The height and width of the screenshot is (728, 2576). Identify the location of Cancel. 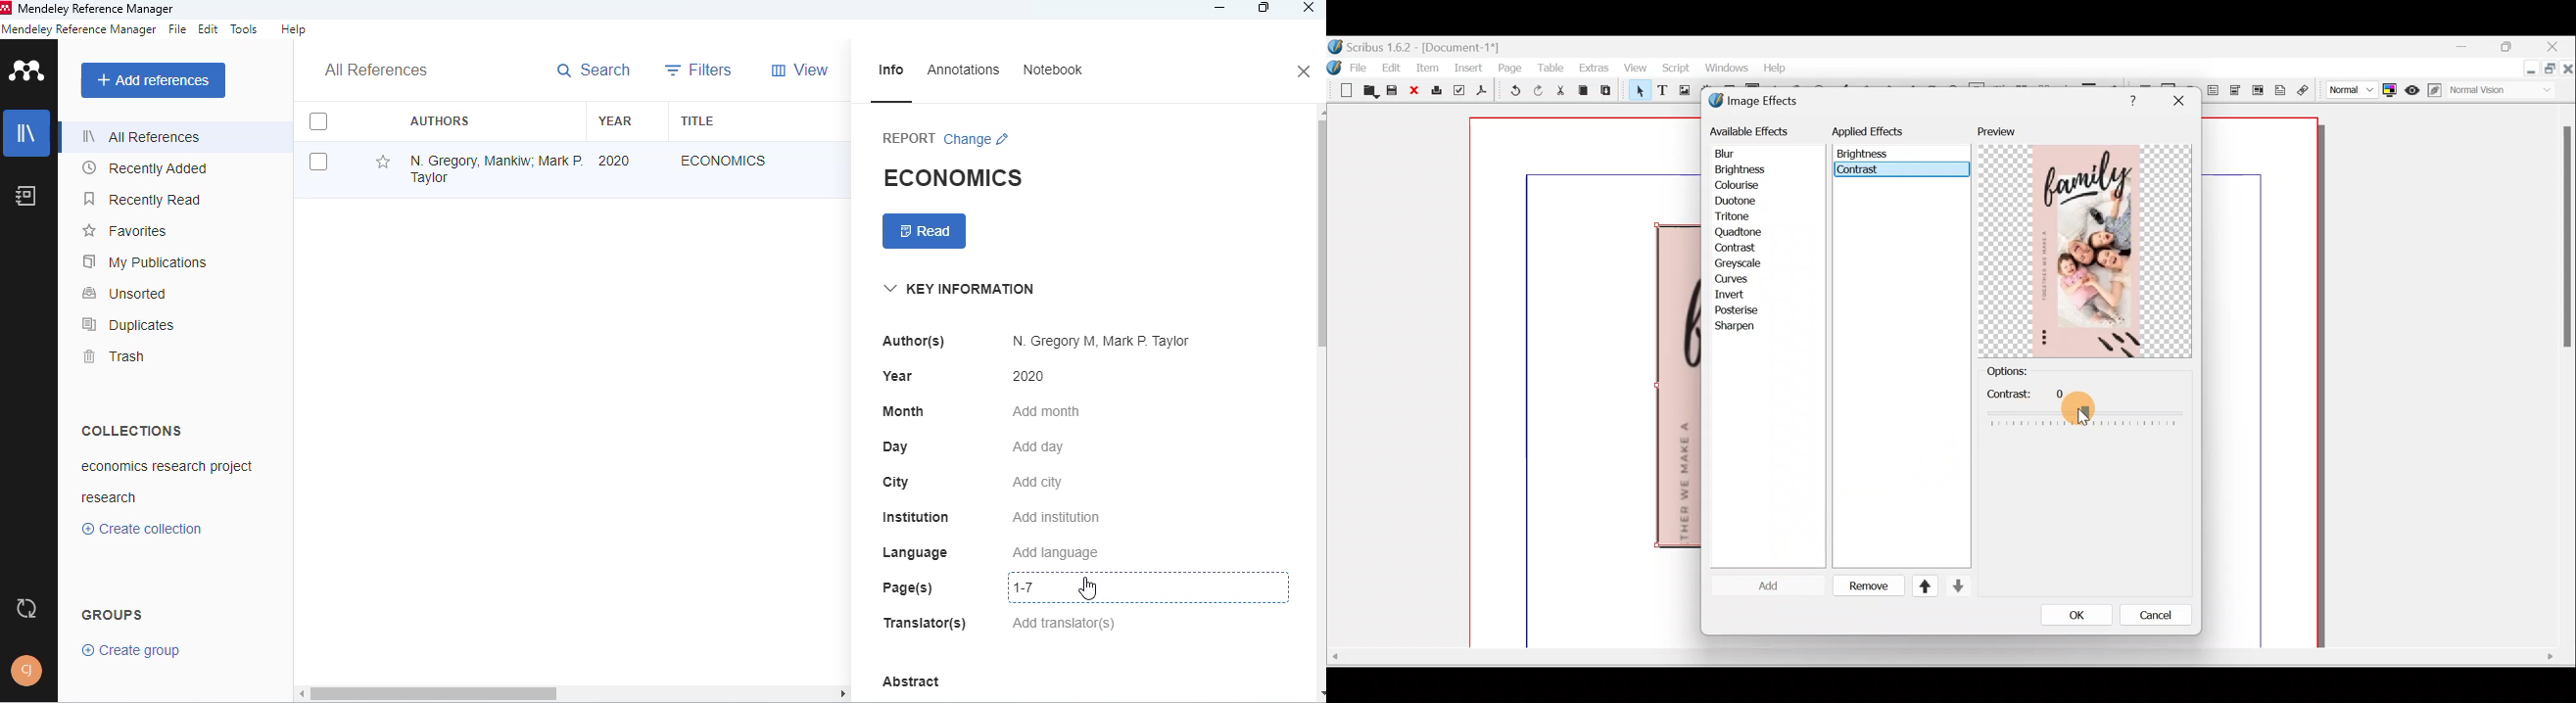
(2160, 615).